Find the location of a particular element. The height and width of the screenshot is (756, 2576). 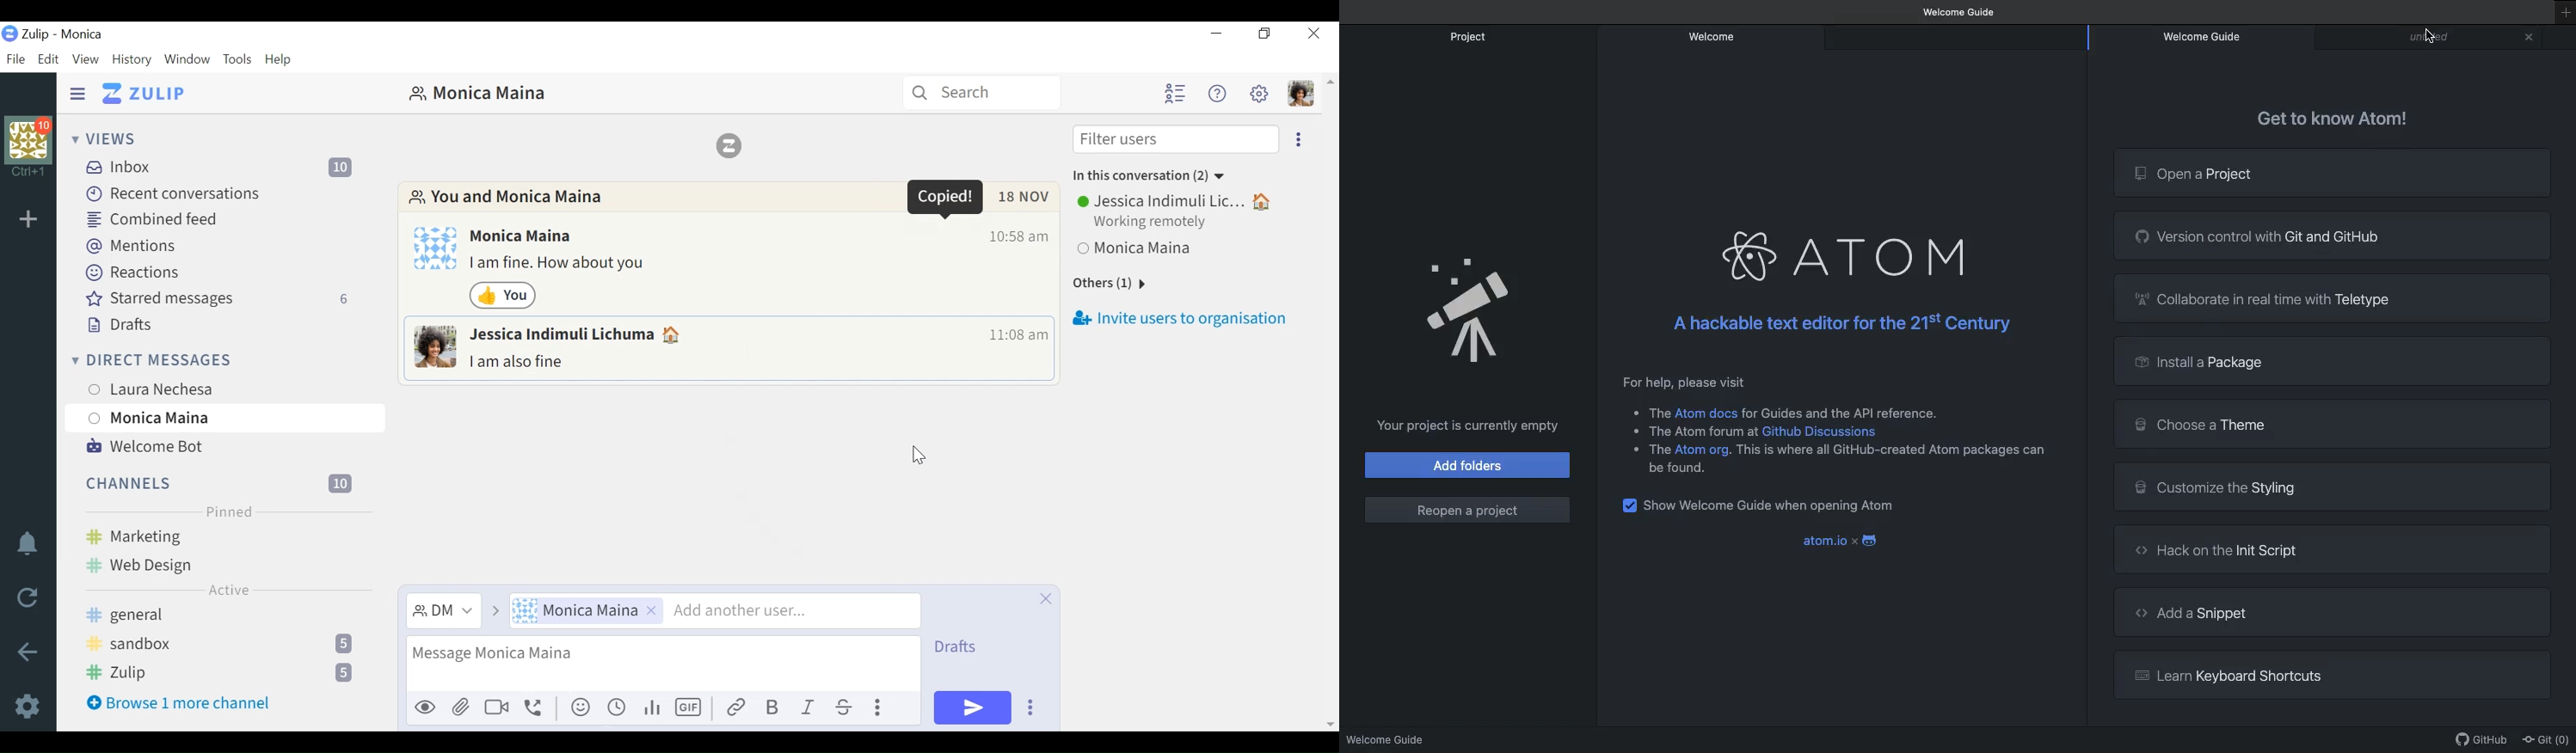

add another user is located at coordinates (792, 611).